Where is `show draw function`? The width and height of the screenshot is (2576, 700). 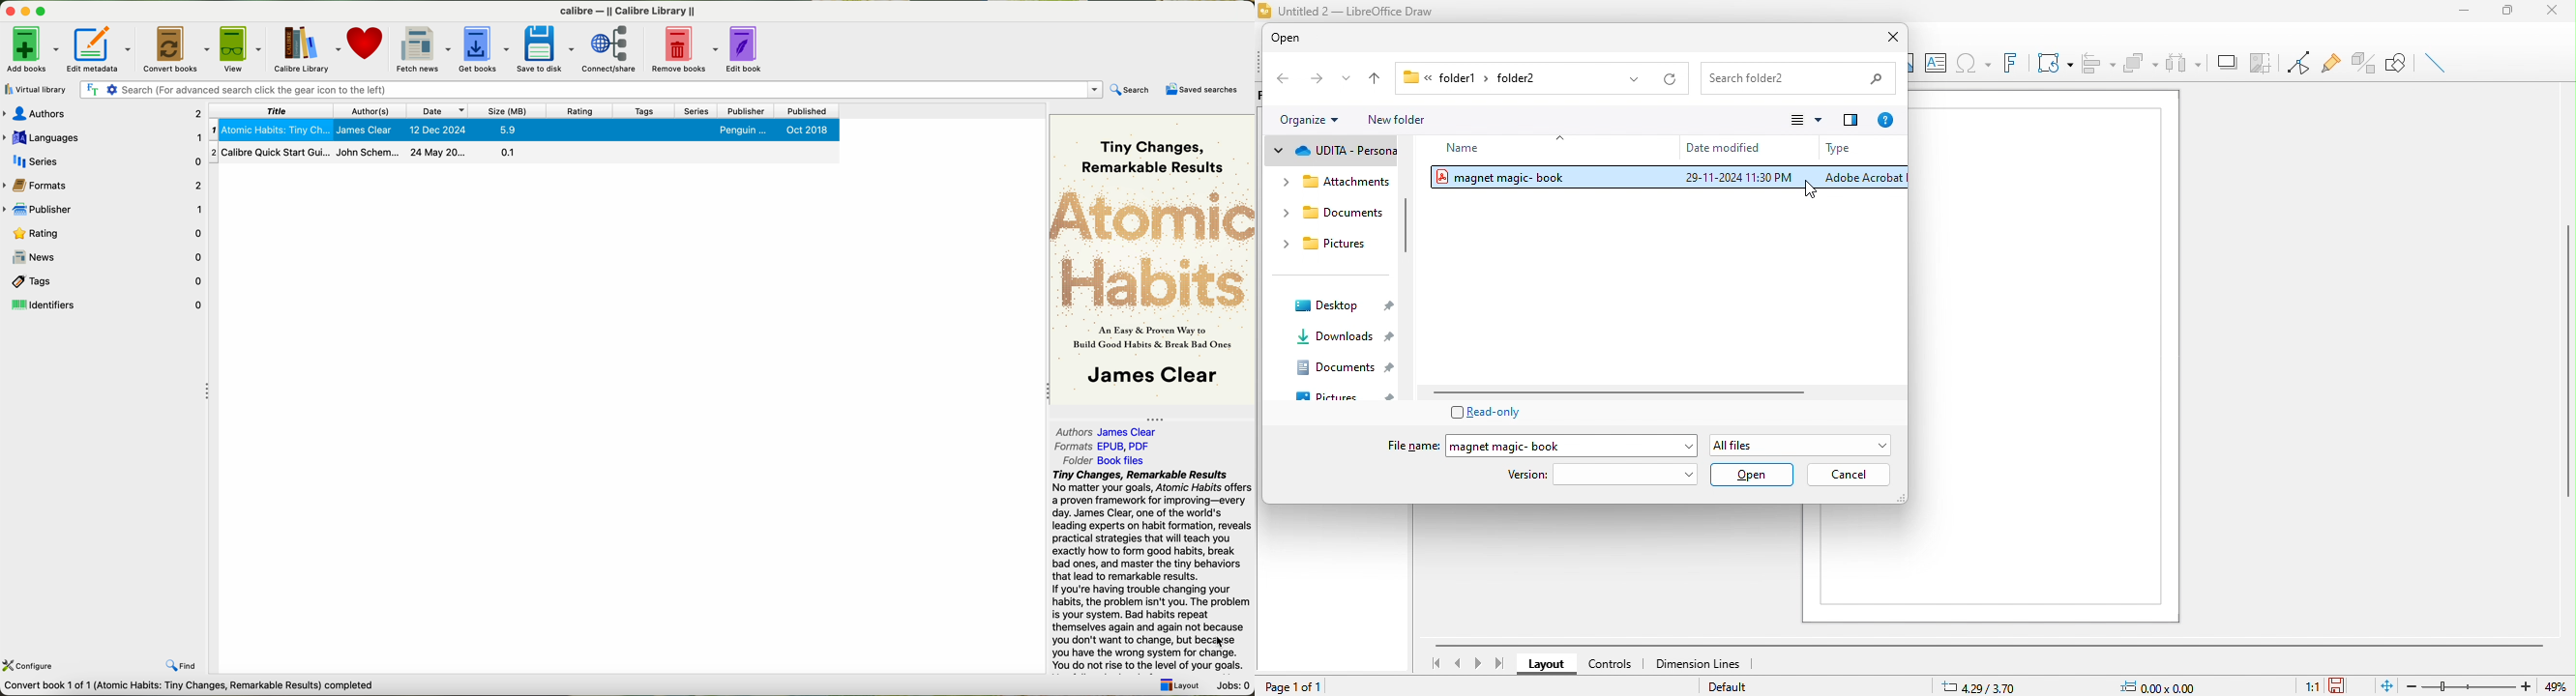 show draw function is located at coordinates (2400, 62).